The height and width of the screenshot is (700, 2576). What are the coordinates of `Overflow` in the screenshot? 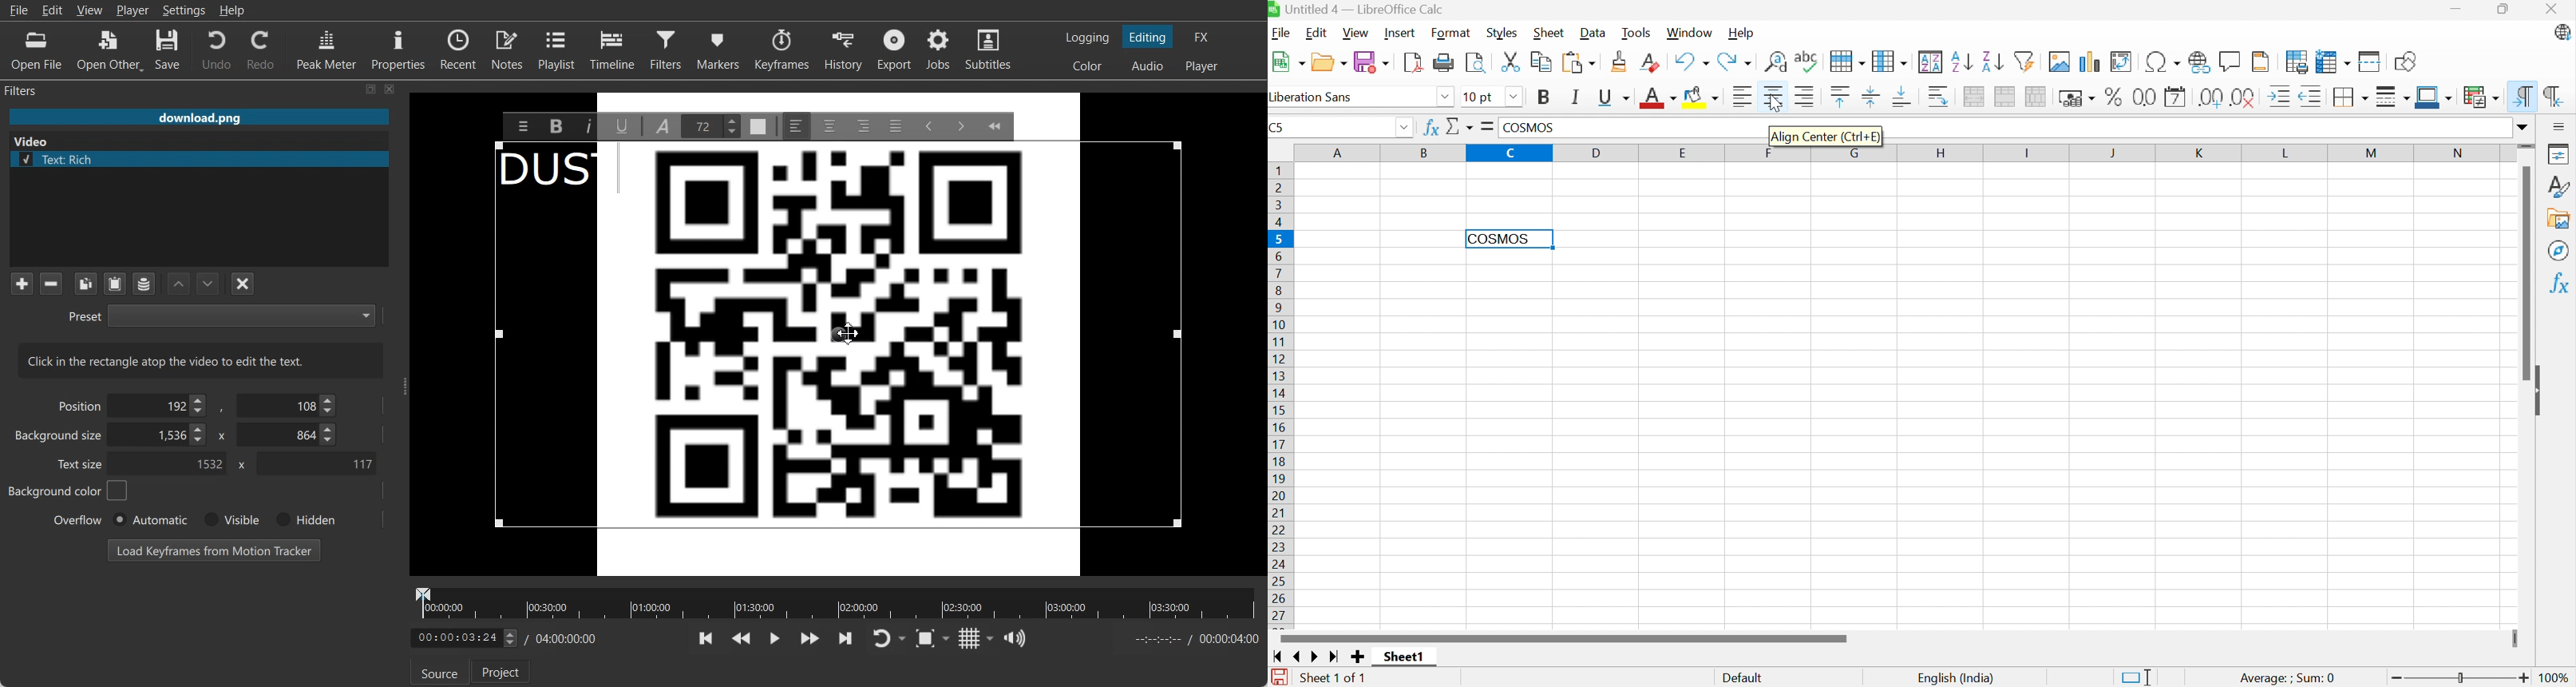 It's located at (78, 519).